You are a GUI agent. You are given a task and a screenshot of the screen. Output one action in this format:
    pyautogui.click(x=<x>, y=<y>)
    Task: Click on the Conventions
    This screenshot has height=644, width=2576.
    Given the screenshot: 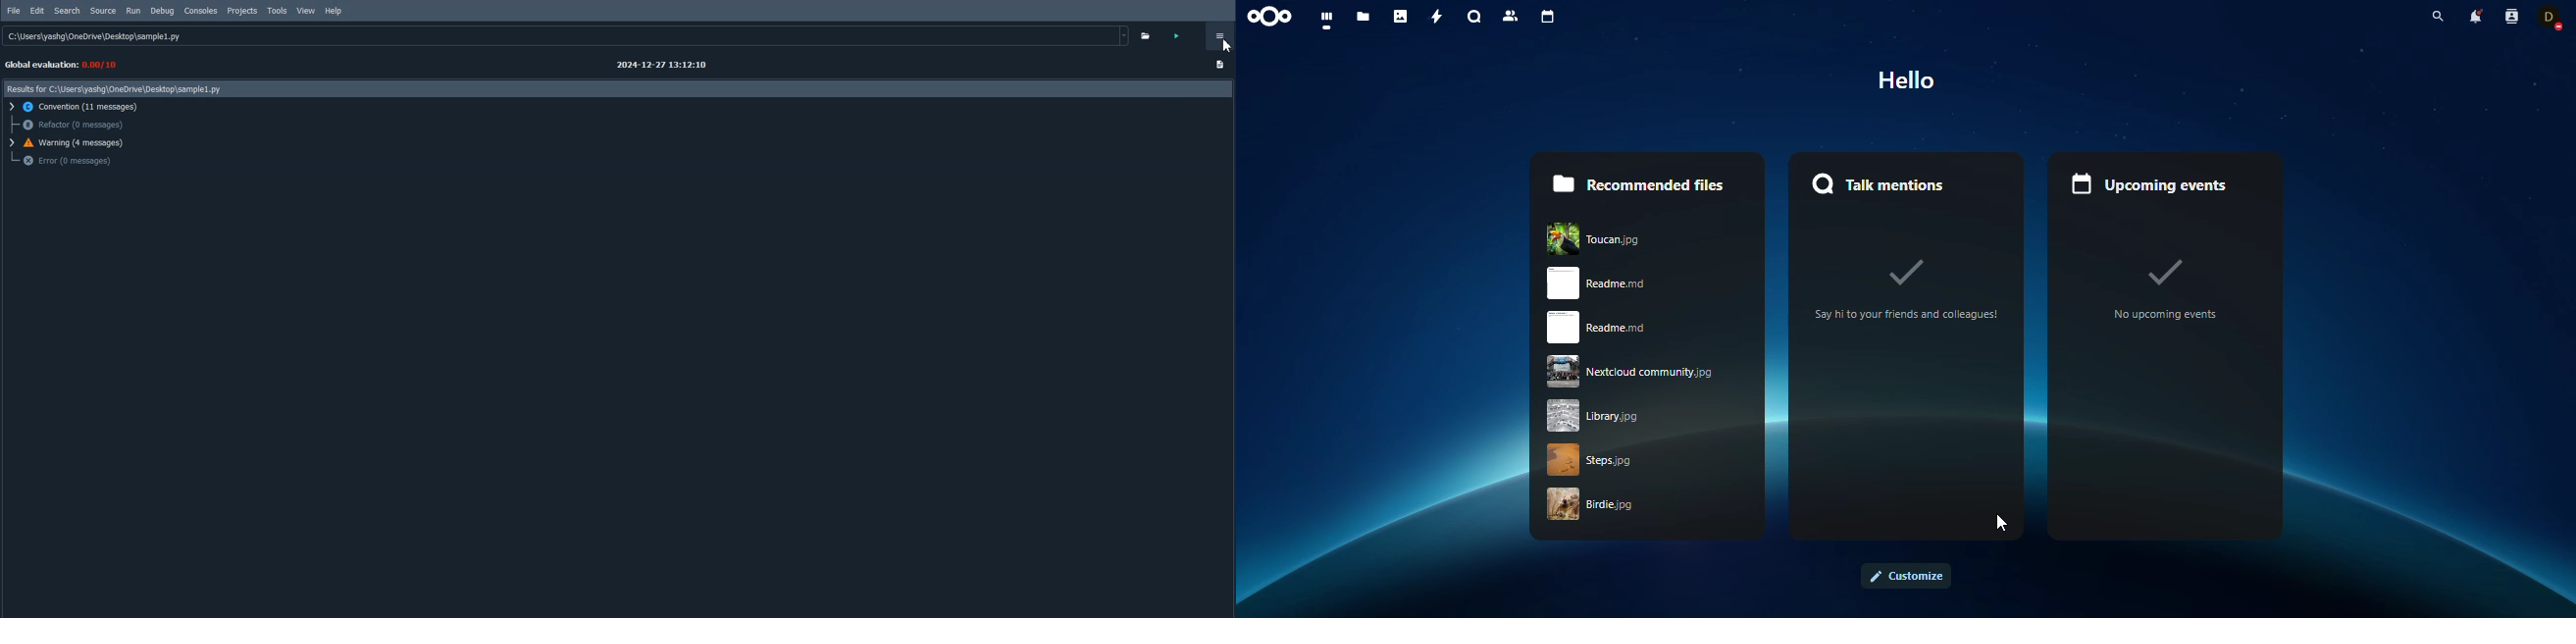 What is the action you would take?
    pyautogui.click(x=78, y=107)
    